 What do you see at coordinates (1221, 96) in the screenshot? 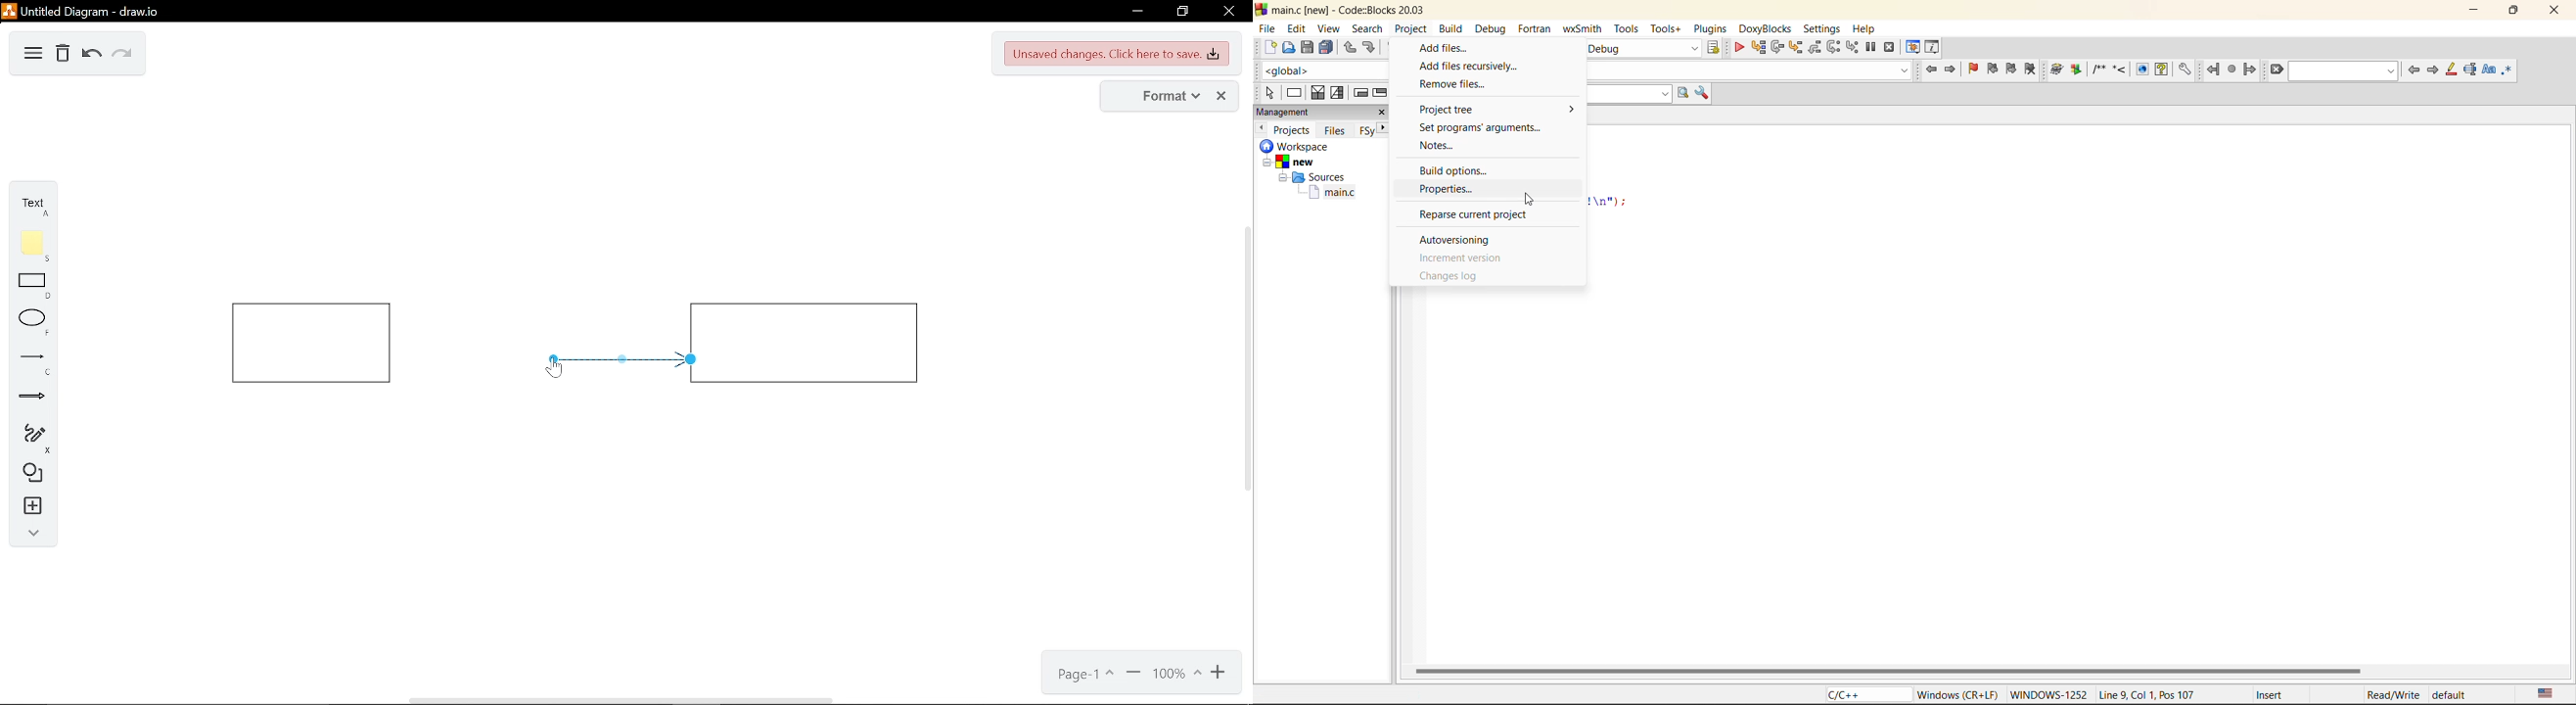
I see `close` at bounding box center [1221, 96].